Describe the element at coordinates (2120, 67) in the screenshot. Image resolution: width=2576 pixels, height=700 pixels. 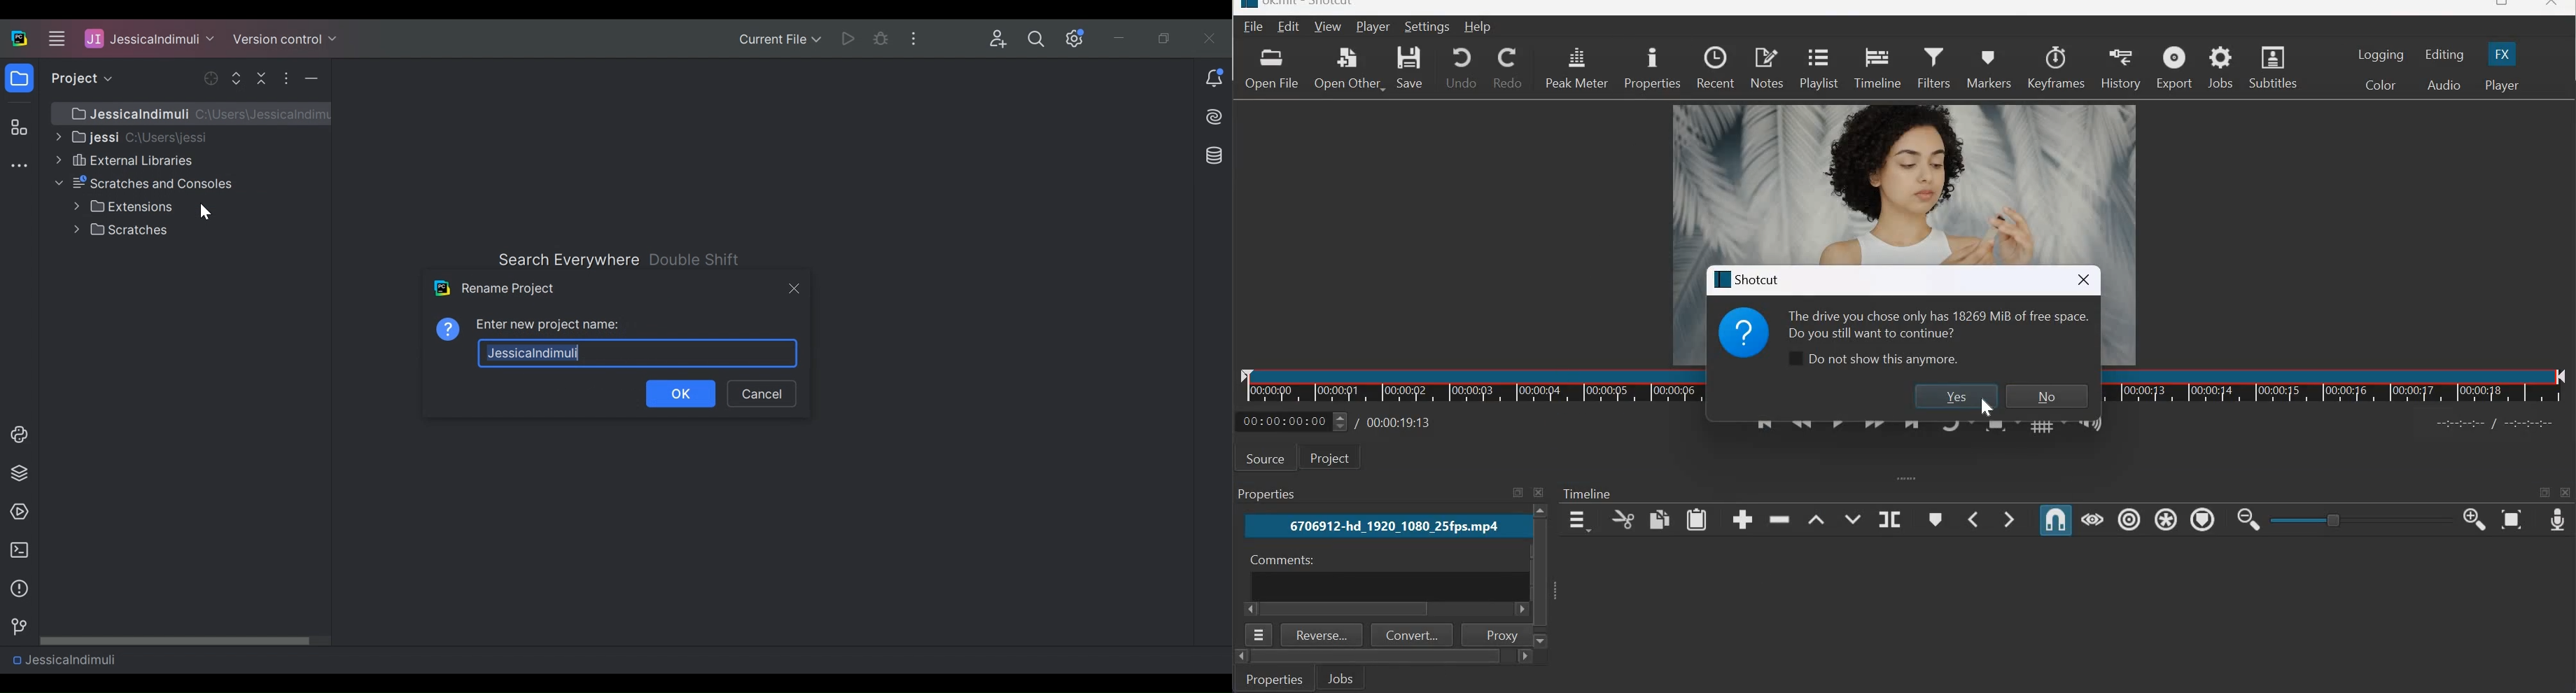
I see `History` at that location.